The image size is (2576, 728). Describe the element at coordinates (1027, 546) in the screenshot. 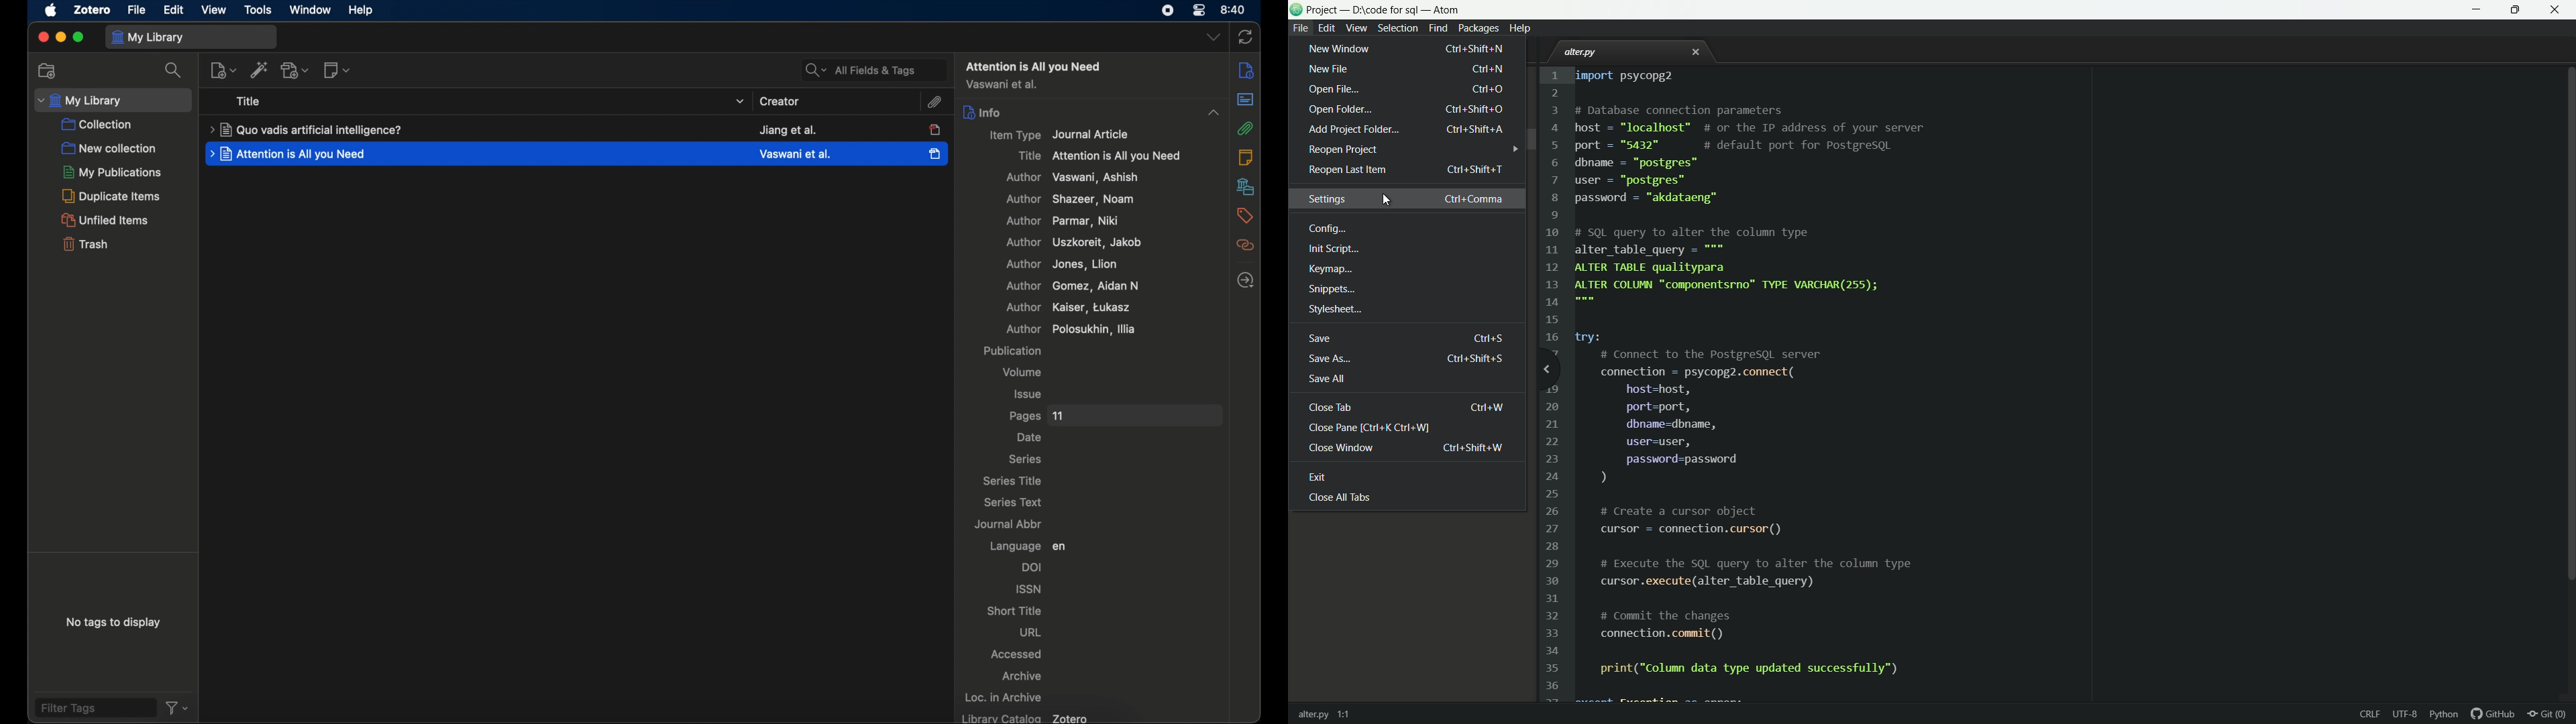

I see `language en` at that location.